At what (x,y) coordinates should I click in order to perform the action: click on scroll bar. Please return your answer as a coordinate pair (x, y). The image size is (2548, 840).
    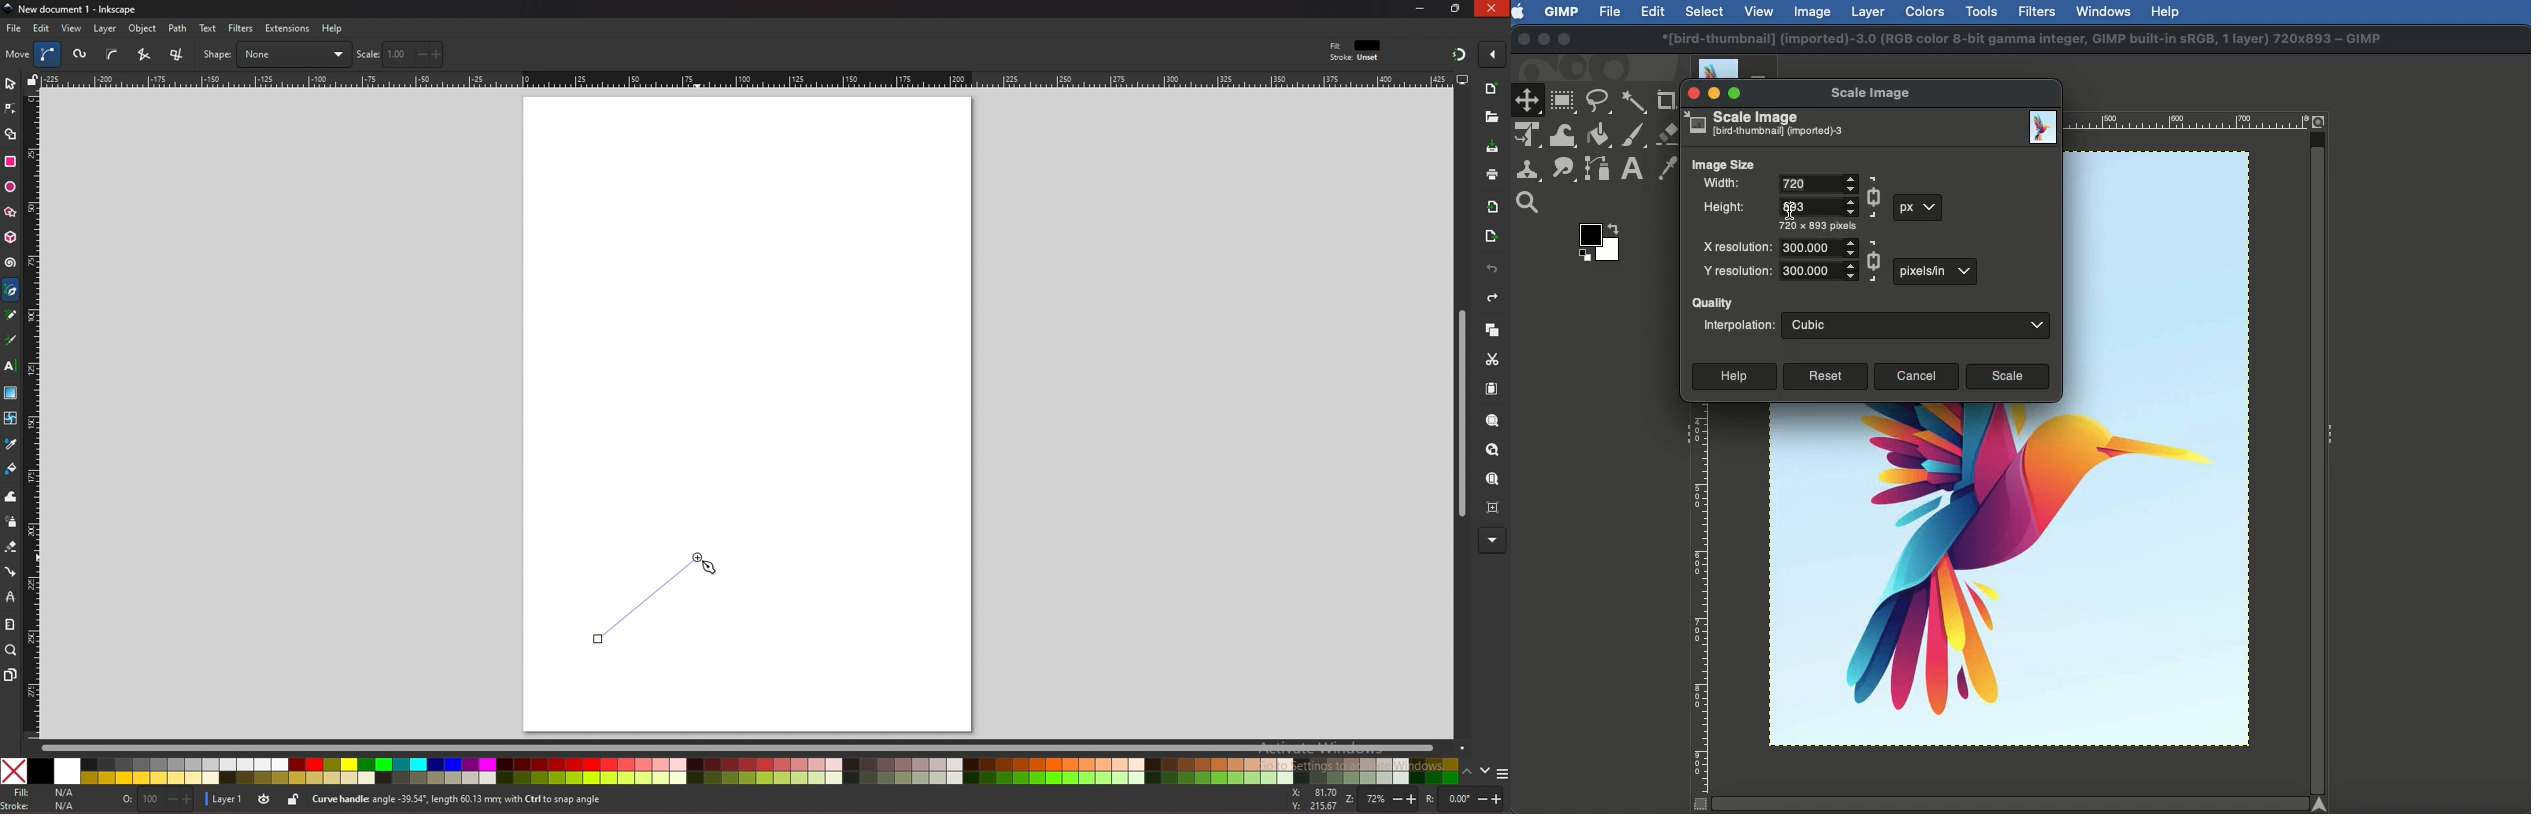
    Looking at the image, I should click on (753, 746).